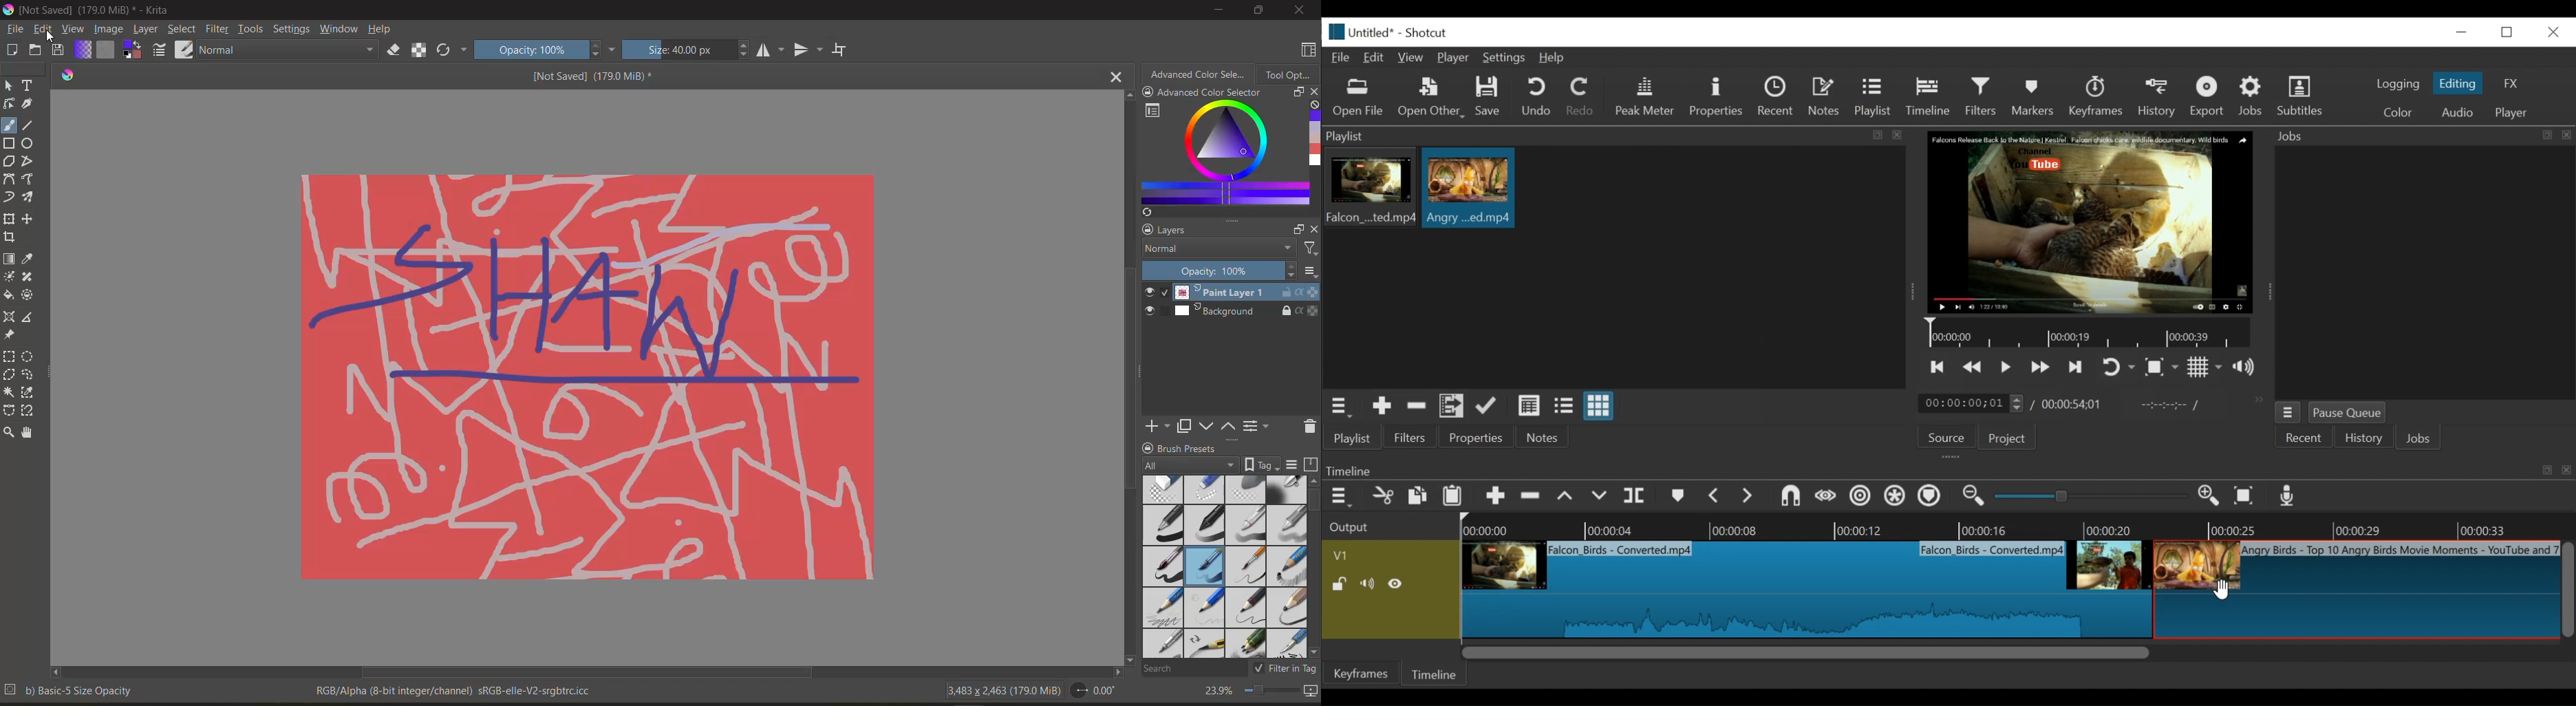  Describe the element at coordinates (10, 335) in the screenshot. I see `Reference image tool` at that location.